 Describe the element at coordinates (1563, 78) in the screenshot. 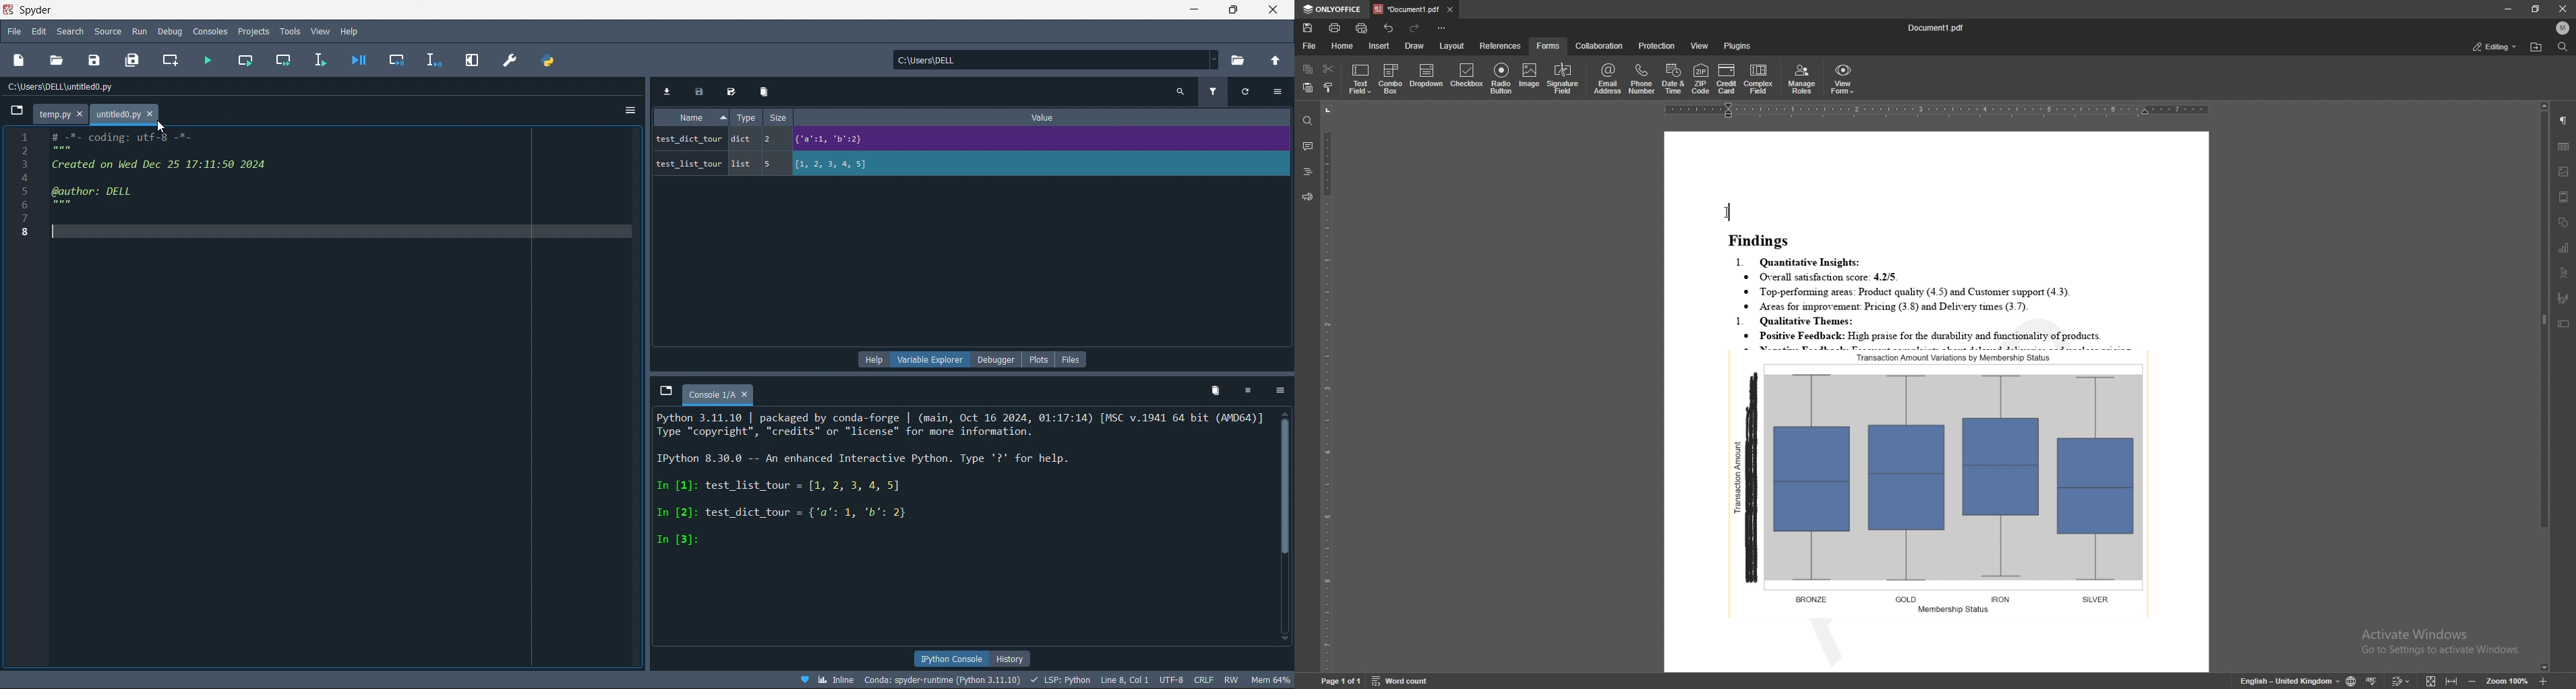

I see `signature field` at that location.